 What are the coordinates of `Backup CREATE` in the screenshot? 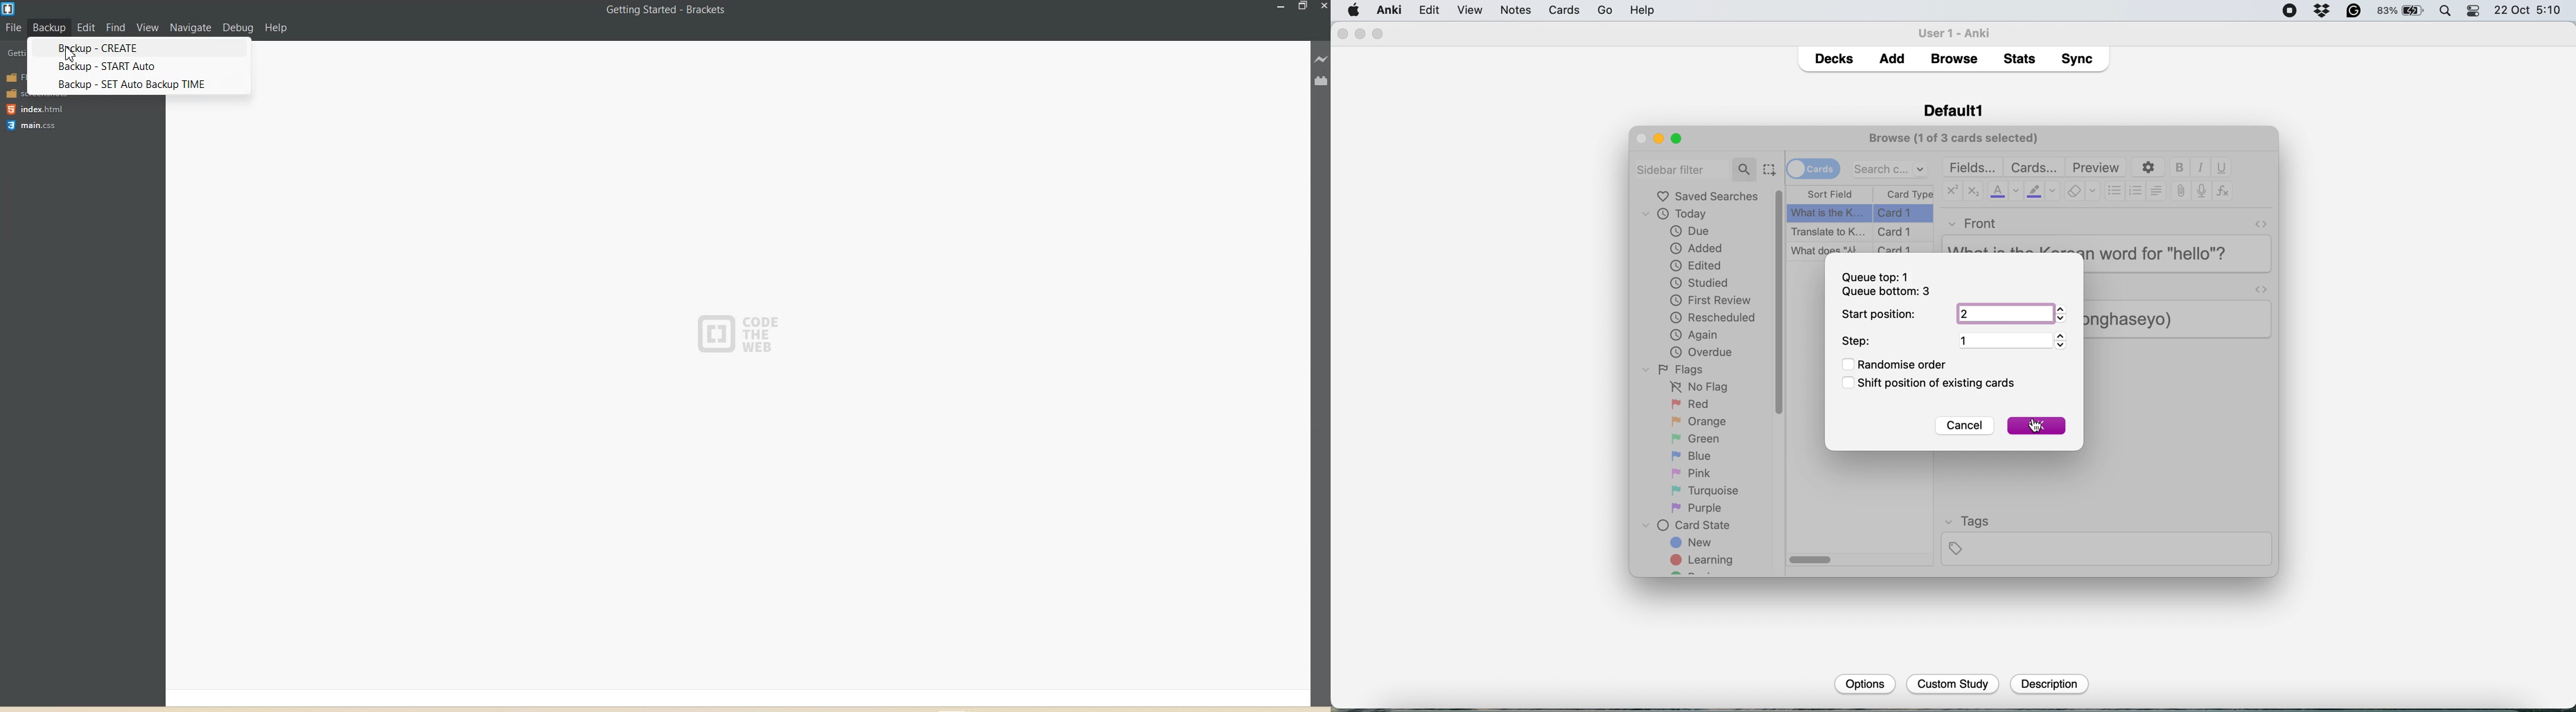 It's located at (137, 48).